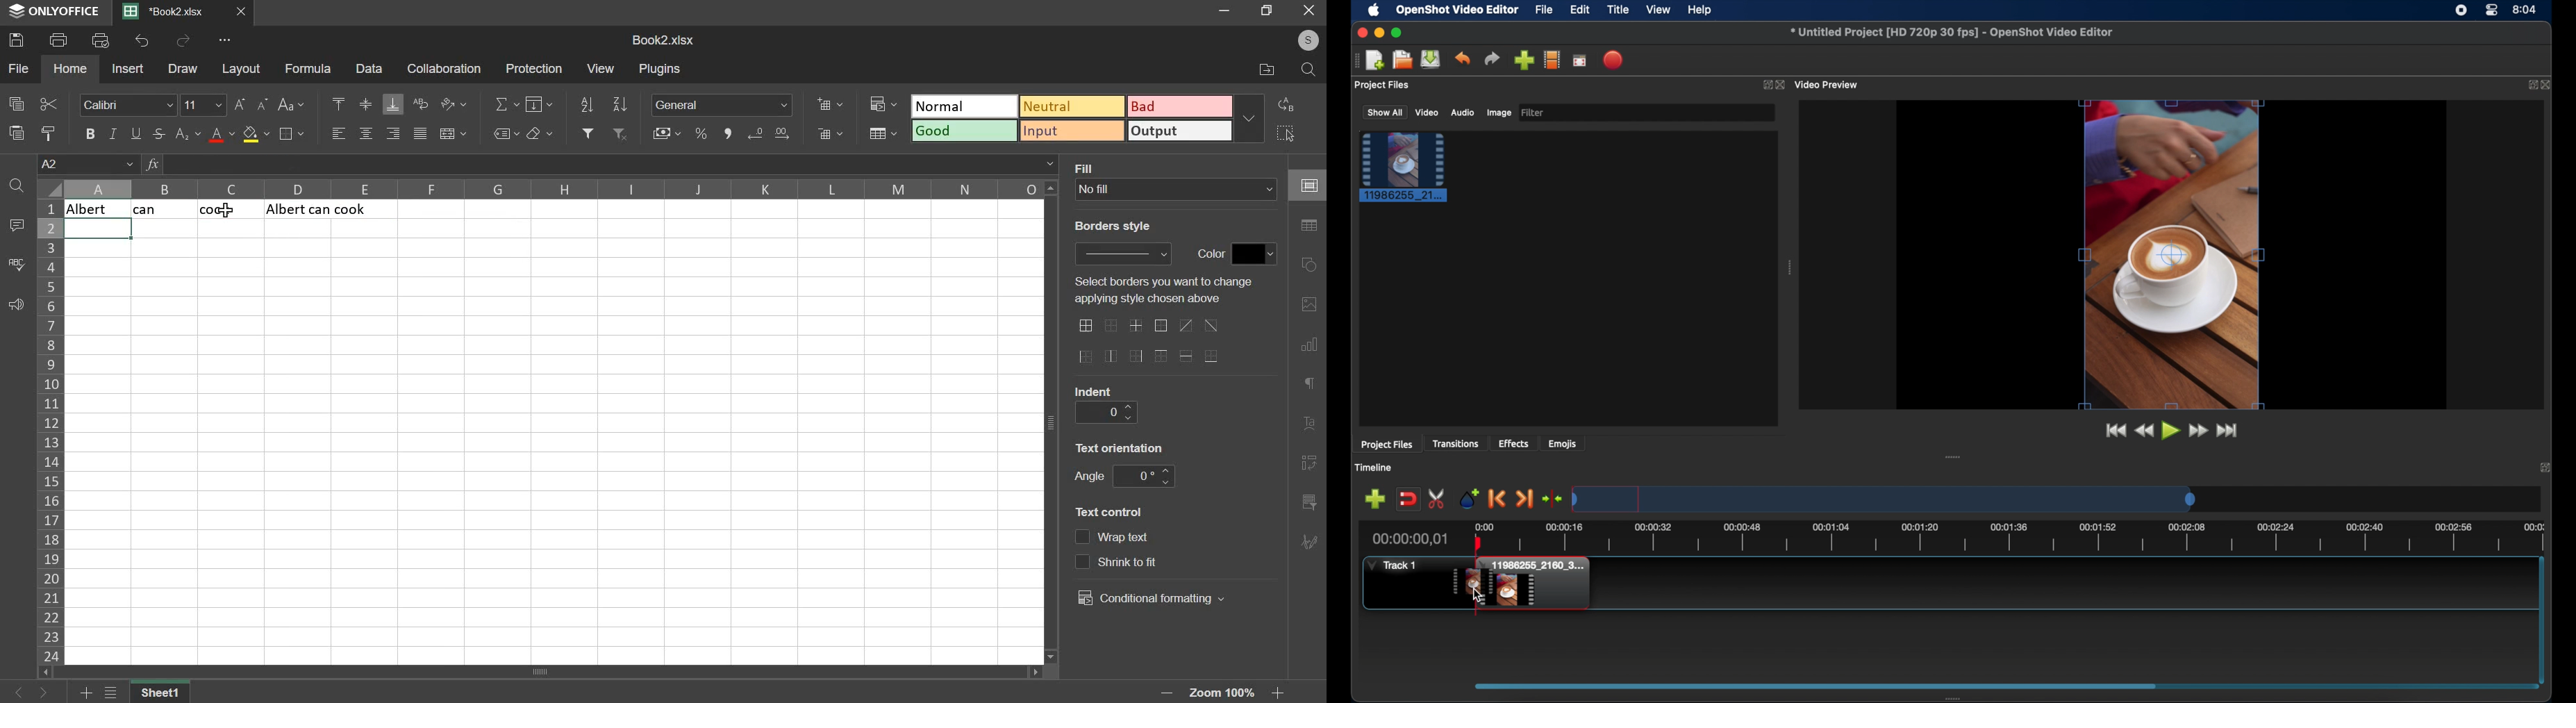 This screenshot has height=728, width=2576. Describe the element at coordinates (367, 104) in the screenshot. I see `align middle` at that location.